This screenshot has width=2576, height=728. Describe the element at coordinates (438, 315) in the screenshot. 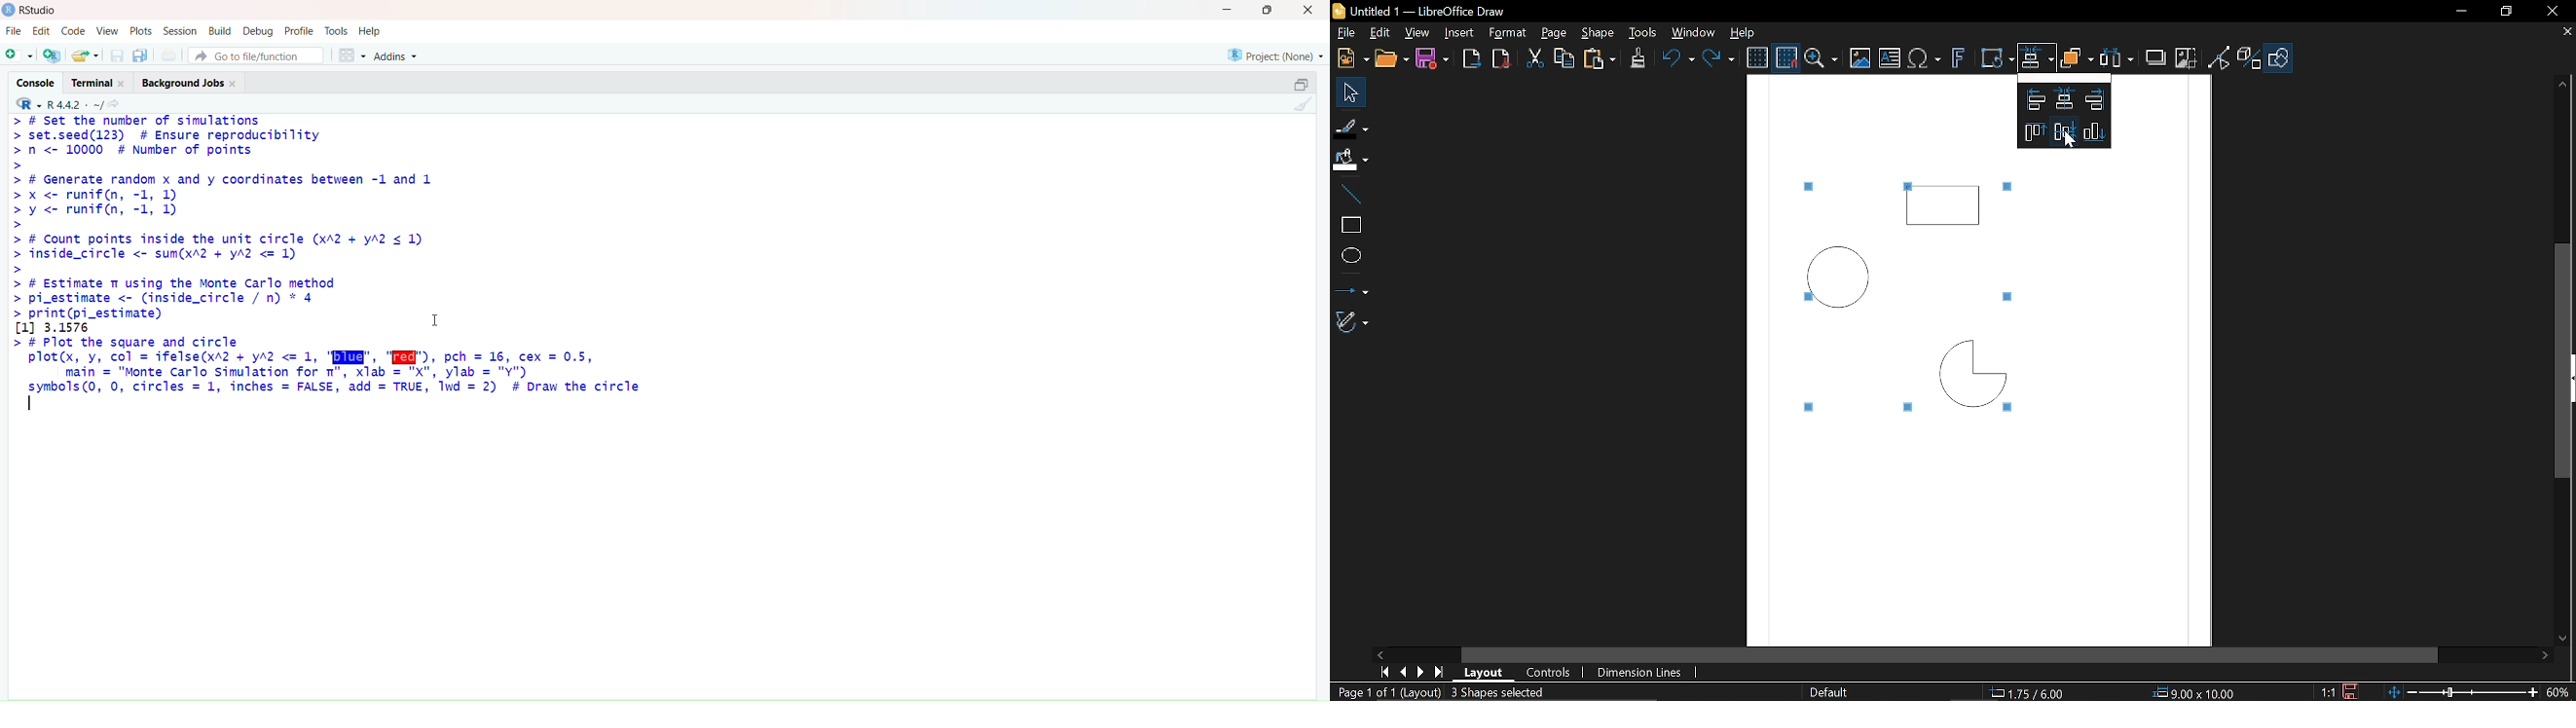

I see `Cursor` at that location.